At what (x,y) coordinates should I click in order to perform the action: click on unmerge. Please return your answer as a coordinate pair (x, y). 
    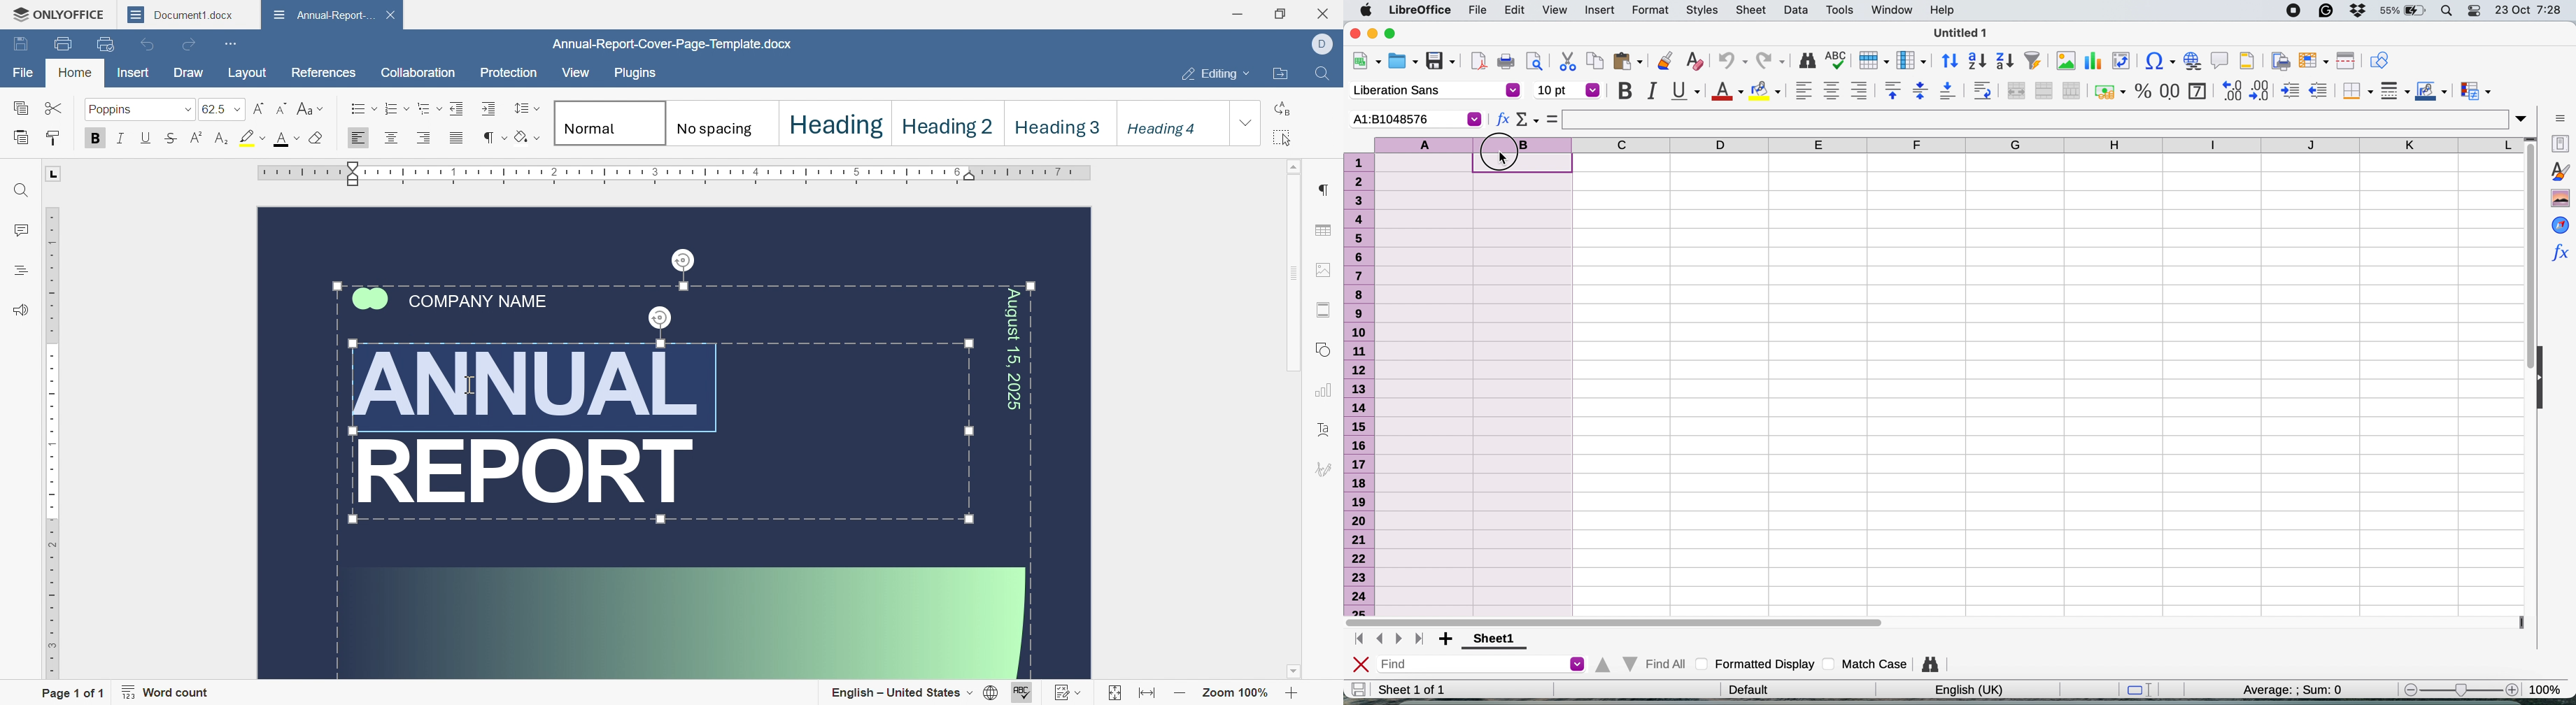
    Looking at the image, I should click on (2070, 90).